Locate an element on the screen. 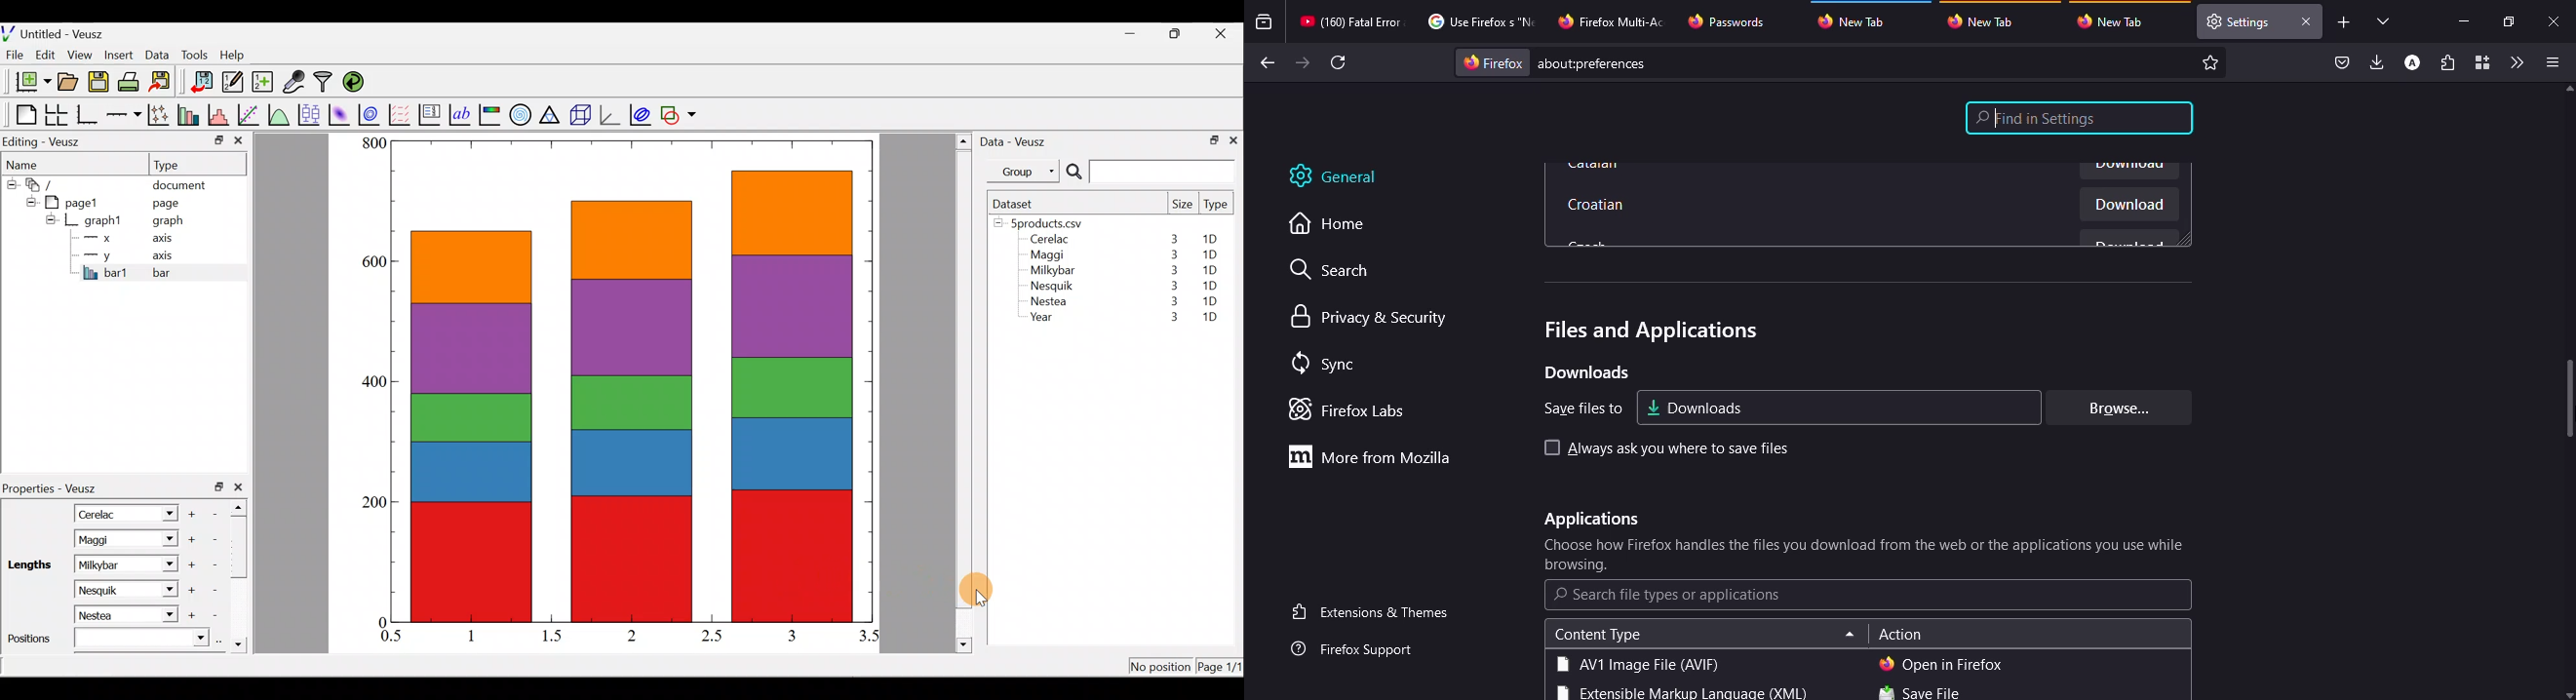 This screenshot has width=2576, height=700. Arrange graphs in a grid is located at coordinates (56, 115).